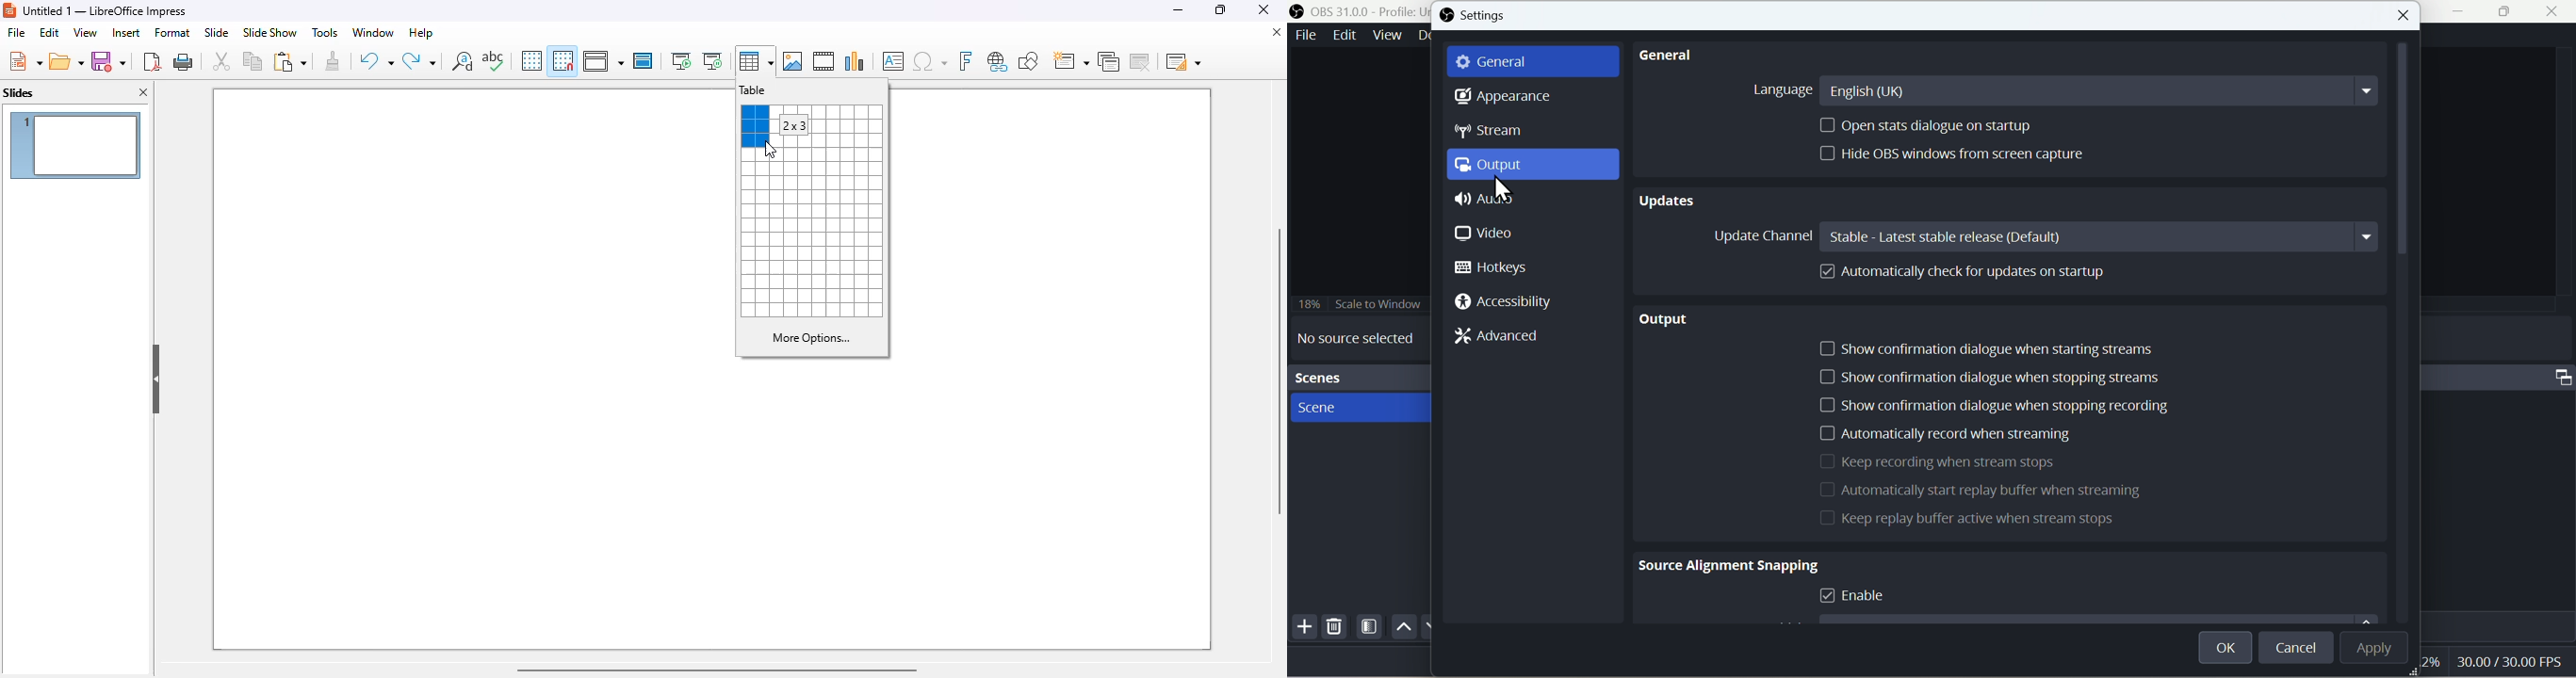 The height and width of the screenshot is (700, 2576). Describe the element at coordinates (1961, 271) in the screenshot. I see `] Automatically check for updates on startup` at that location.